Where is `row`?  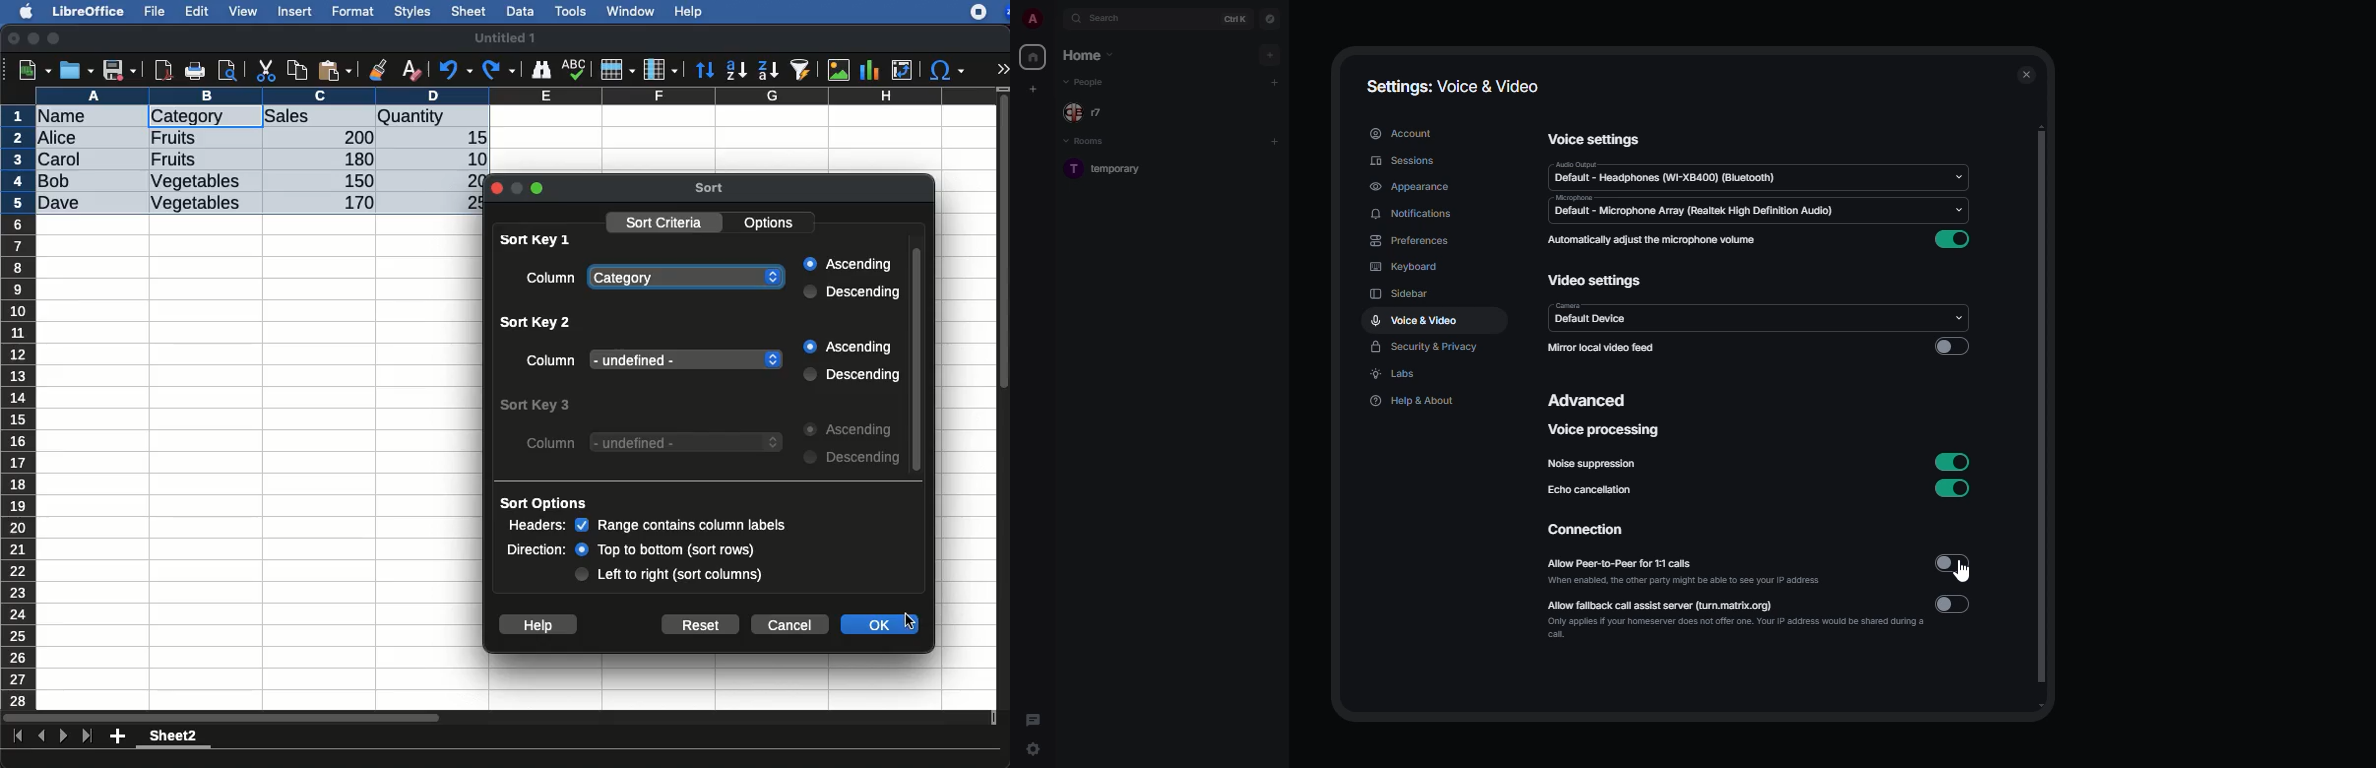 row is located at coordinates (20, 407).